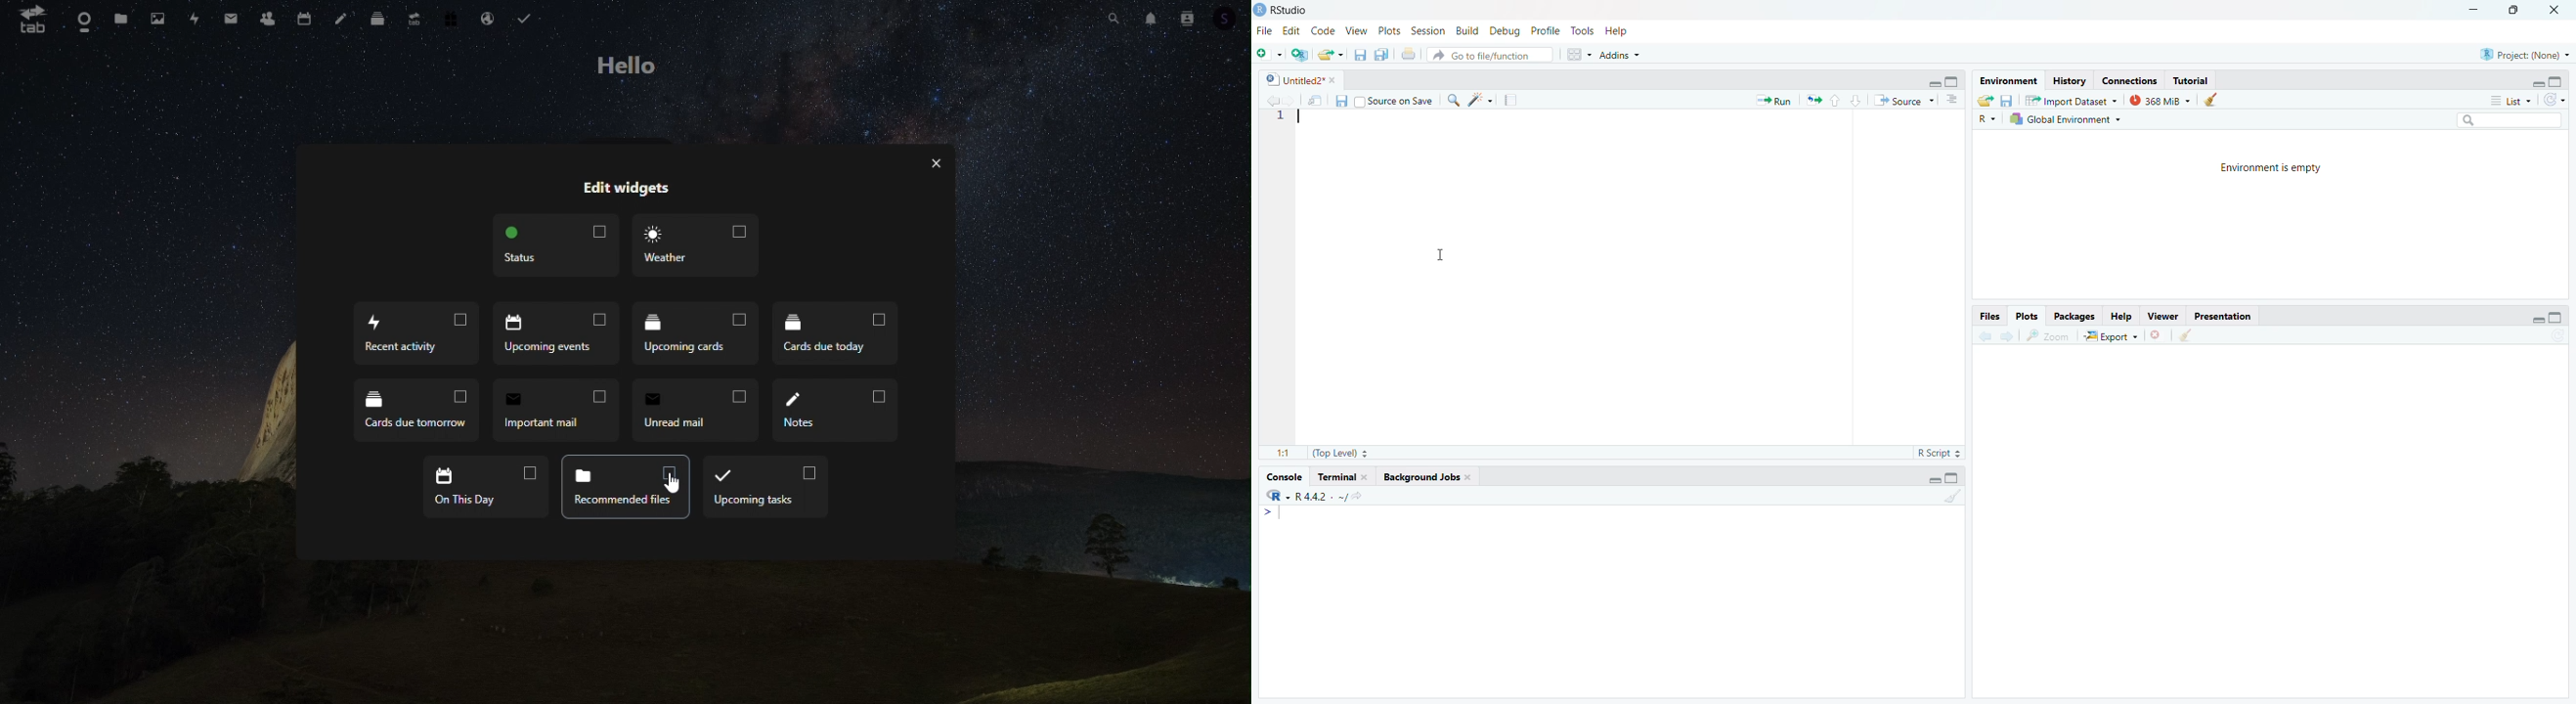 This screenshot has width=2576, height=728. What do you see at coordinates (1307, 496) in the screenshot?
I see `R442 . ~/` at bounding box center [1307, 496].